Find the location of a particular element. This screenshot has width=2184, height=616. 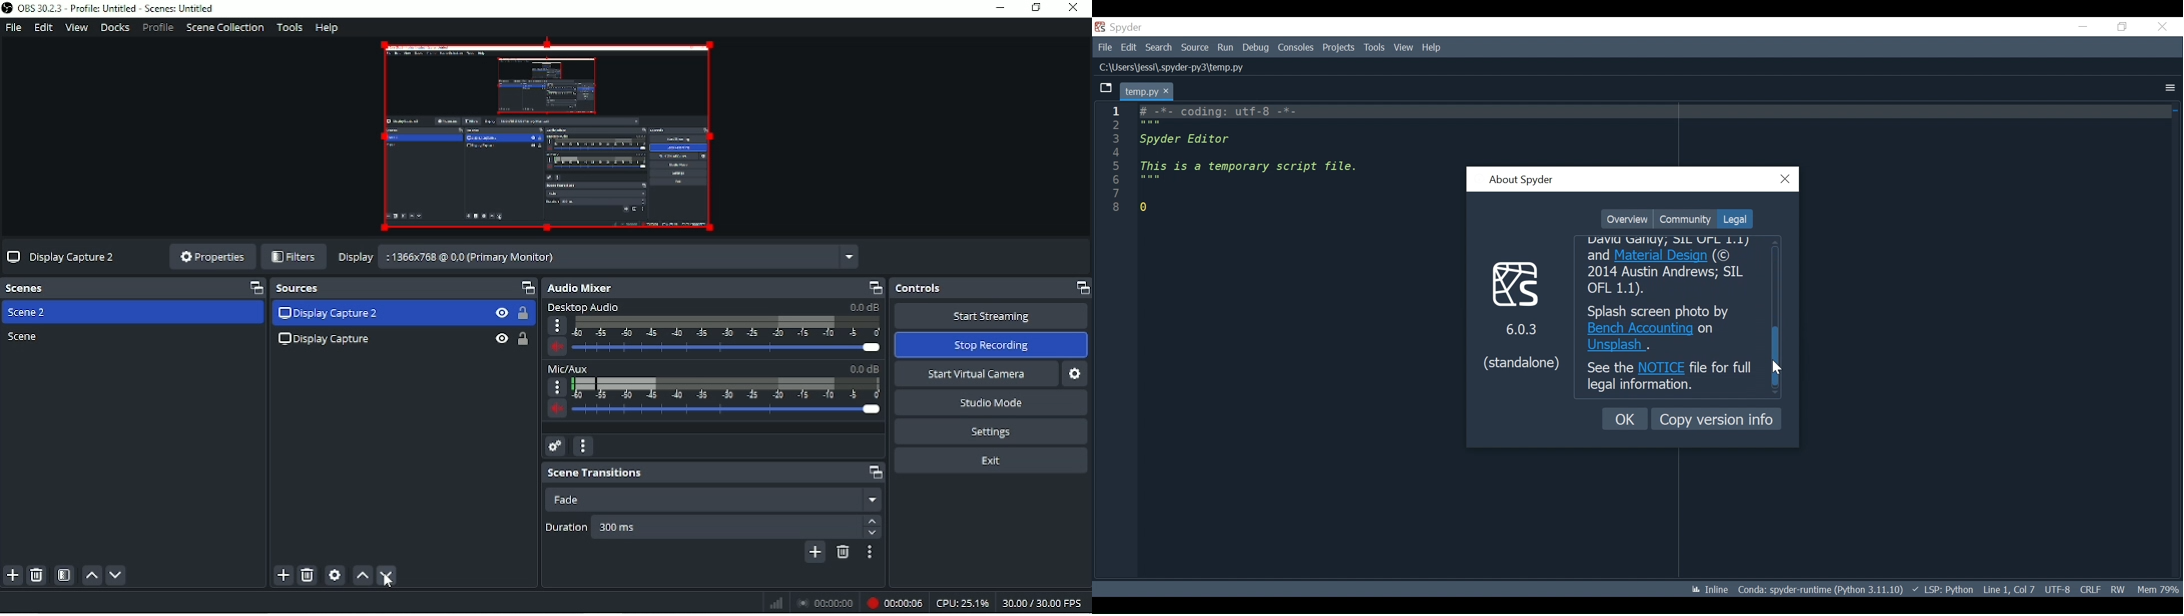

Display Capture  is located at coordinates (323, 341).